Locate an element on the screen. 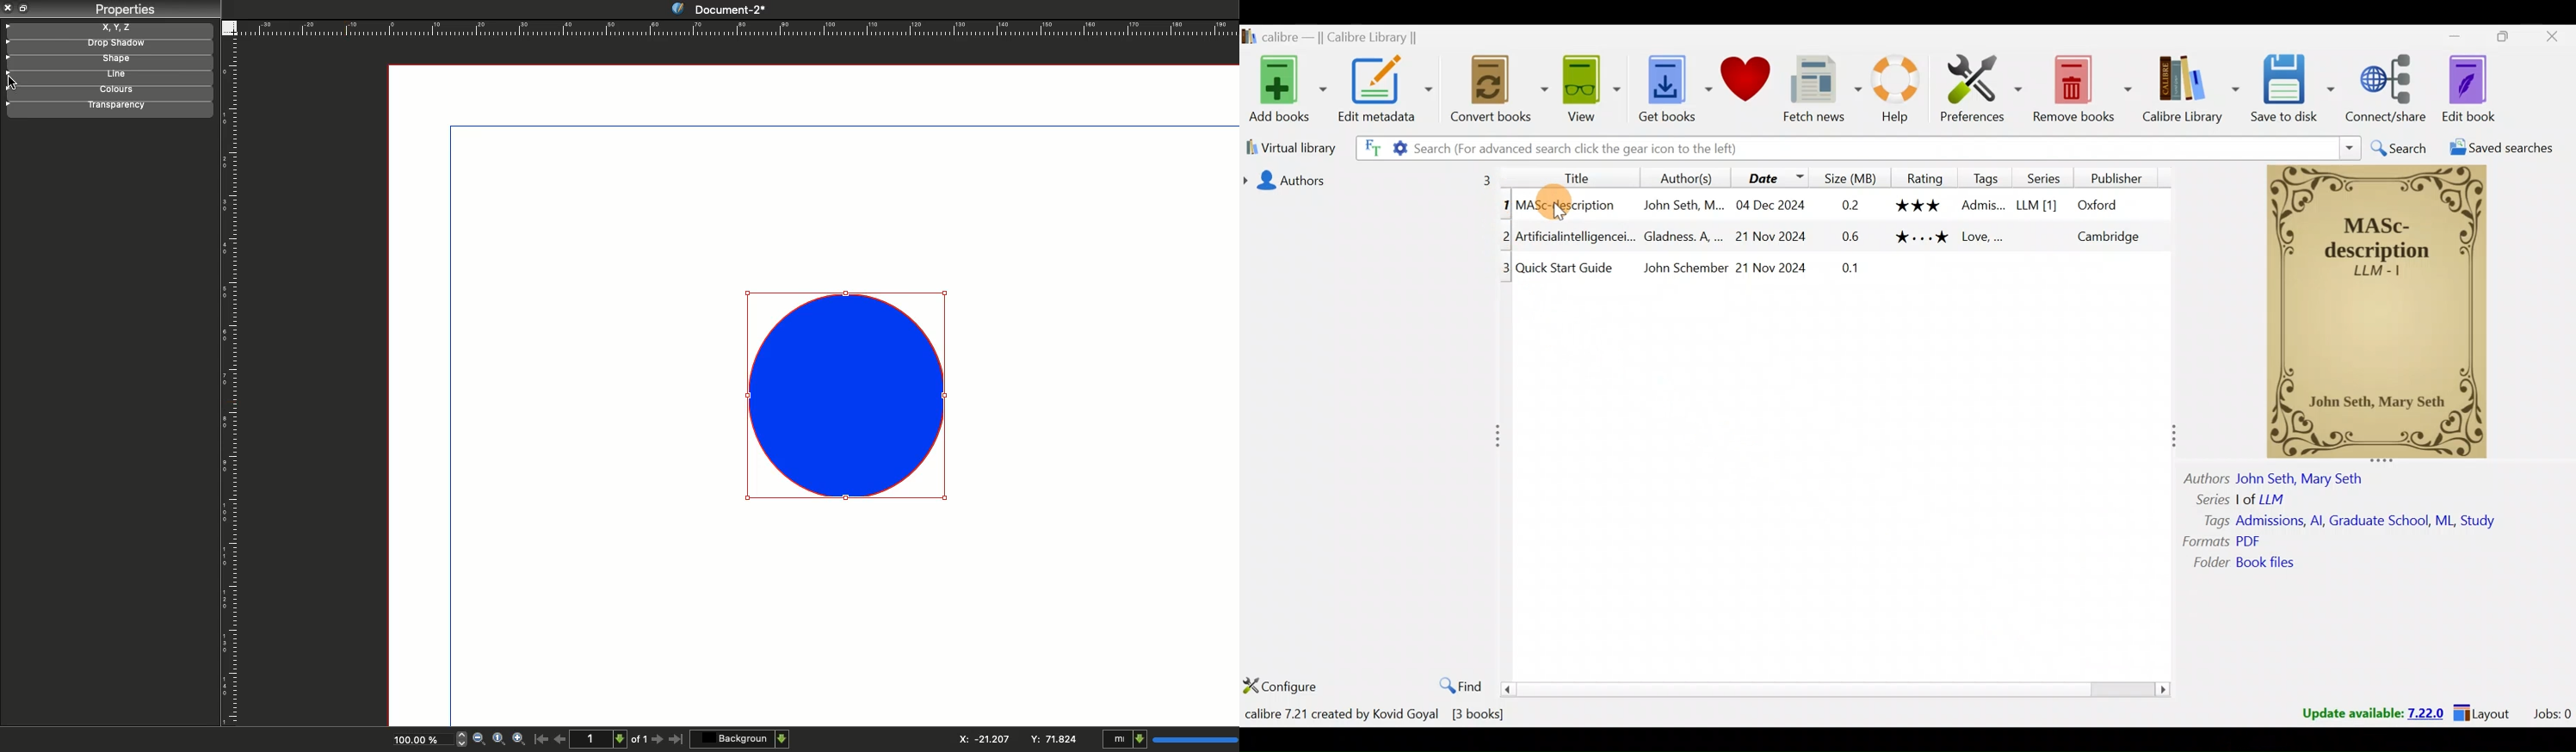 The height and width of the screenshot is (756, 2576). Transparency is located at coordinates (106, 107).